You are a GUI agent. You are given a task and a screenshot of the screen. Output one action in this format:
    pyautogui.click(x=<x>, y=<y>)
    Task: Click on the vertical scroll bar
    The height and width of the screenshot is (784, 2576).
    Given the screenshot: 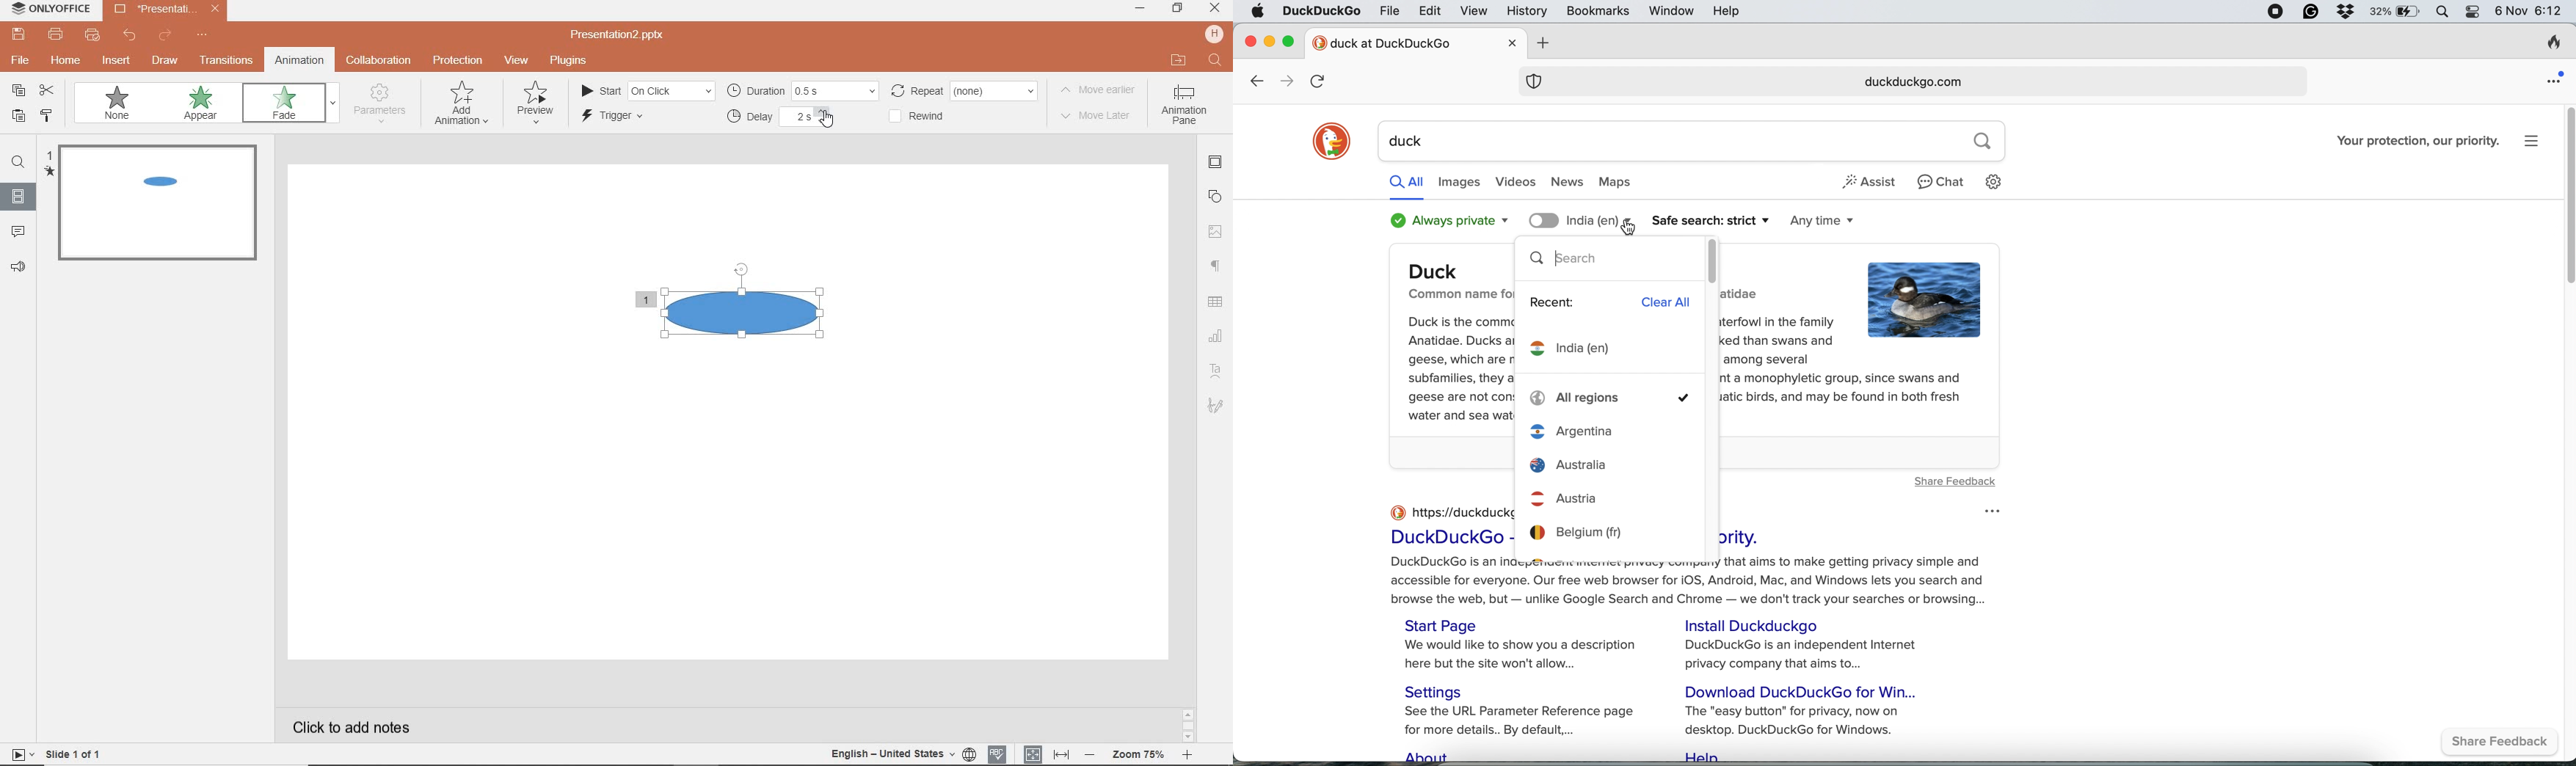 What is the action you would take?
    pyautogui.click(x=1713, y=260)
    